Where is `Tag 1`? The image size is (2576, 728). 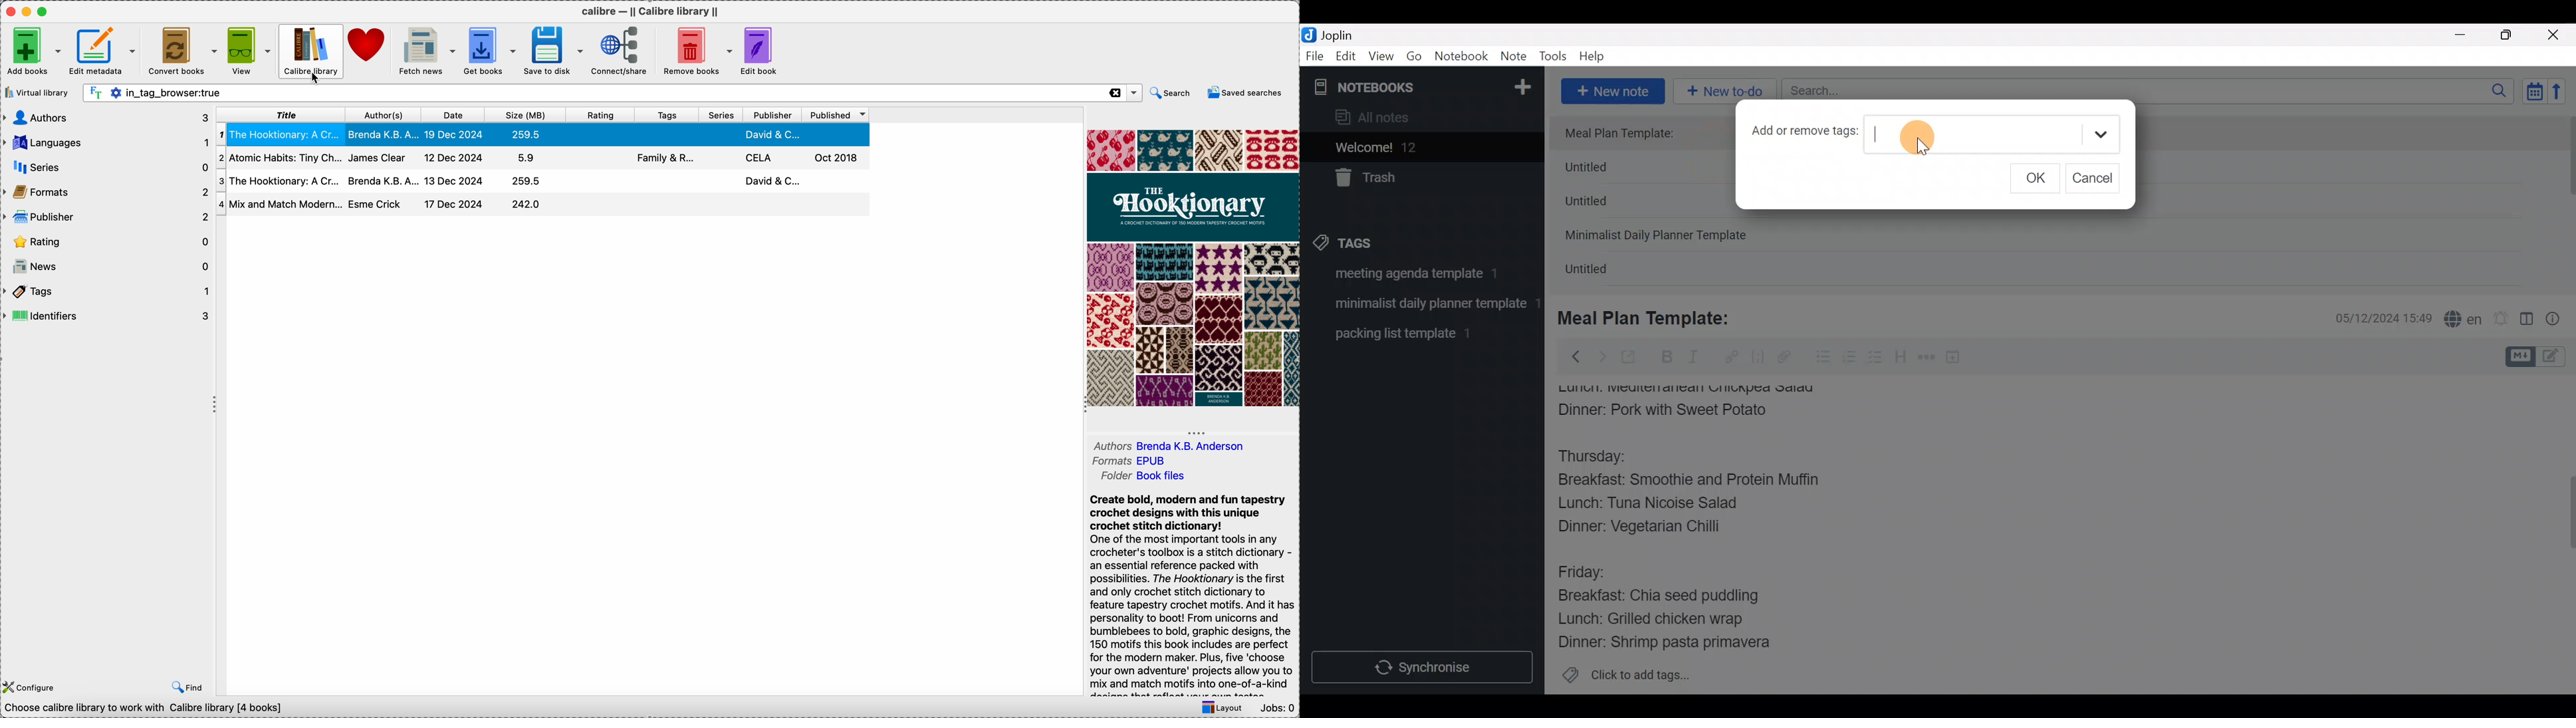
Tag 1 is located at coordinates (1418, 277).